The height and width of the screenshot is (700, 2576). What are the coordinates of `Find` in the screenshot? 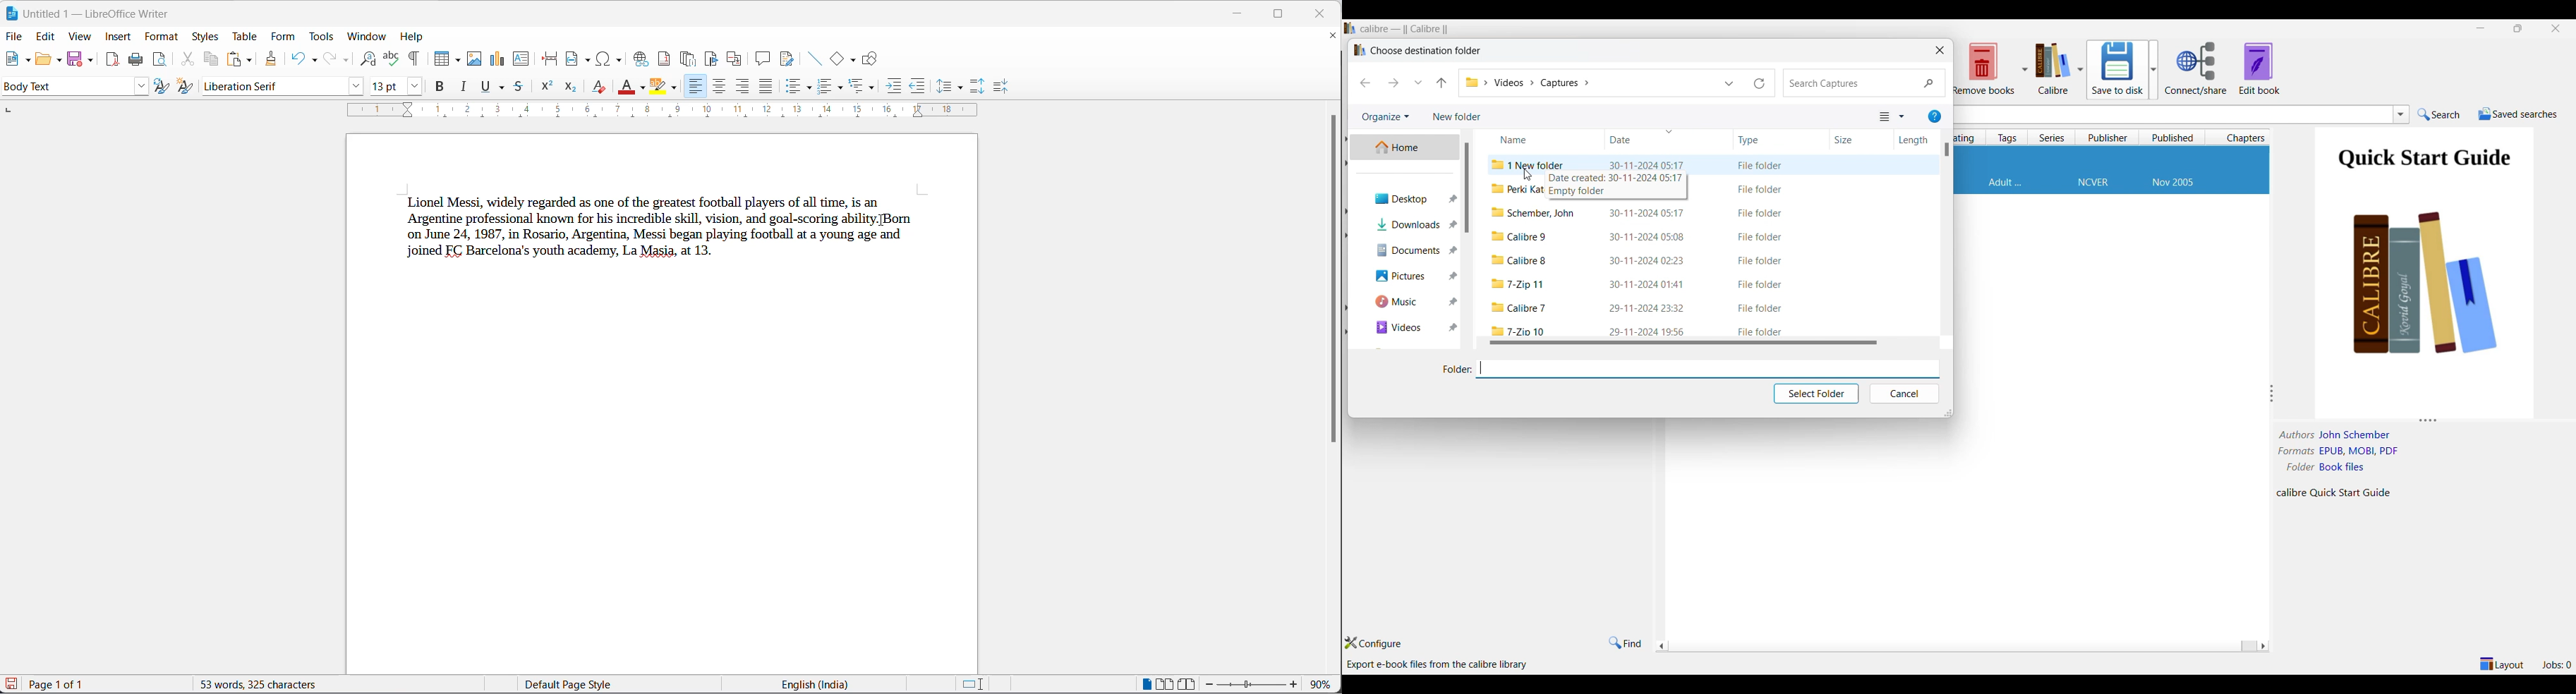 It's located at (1625, 643).